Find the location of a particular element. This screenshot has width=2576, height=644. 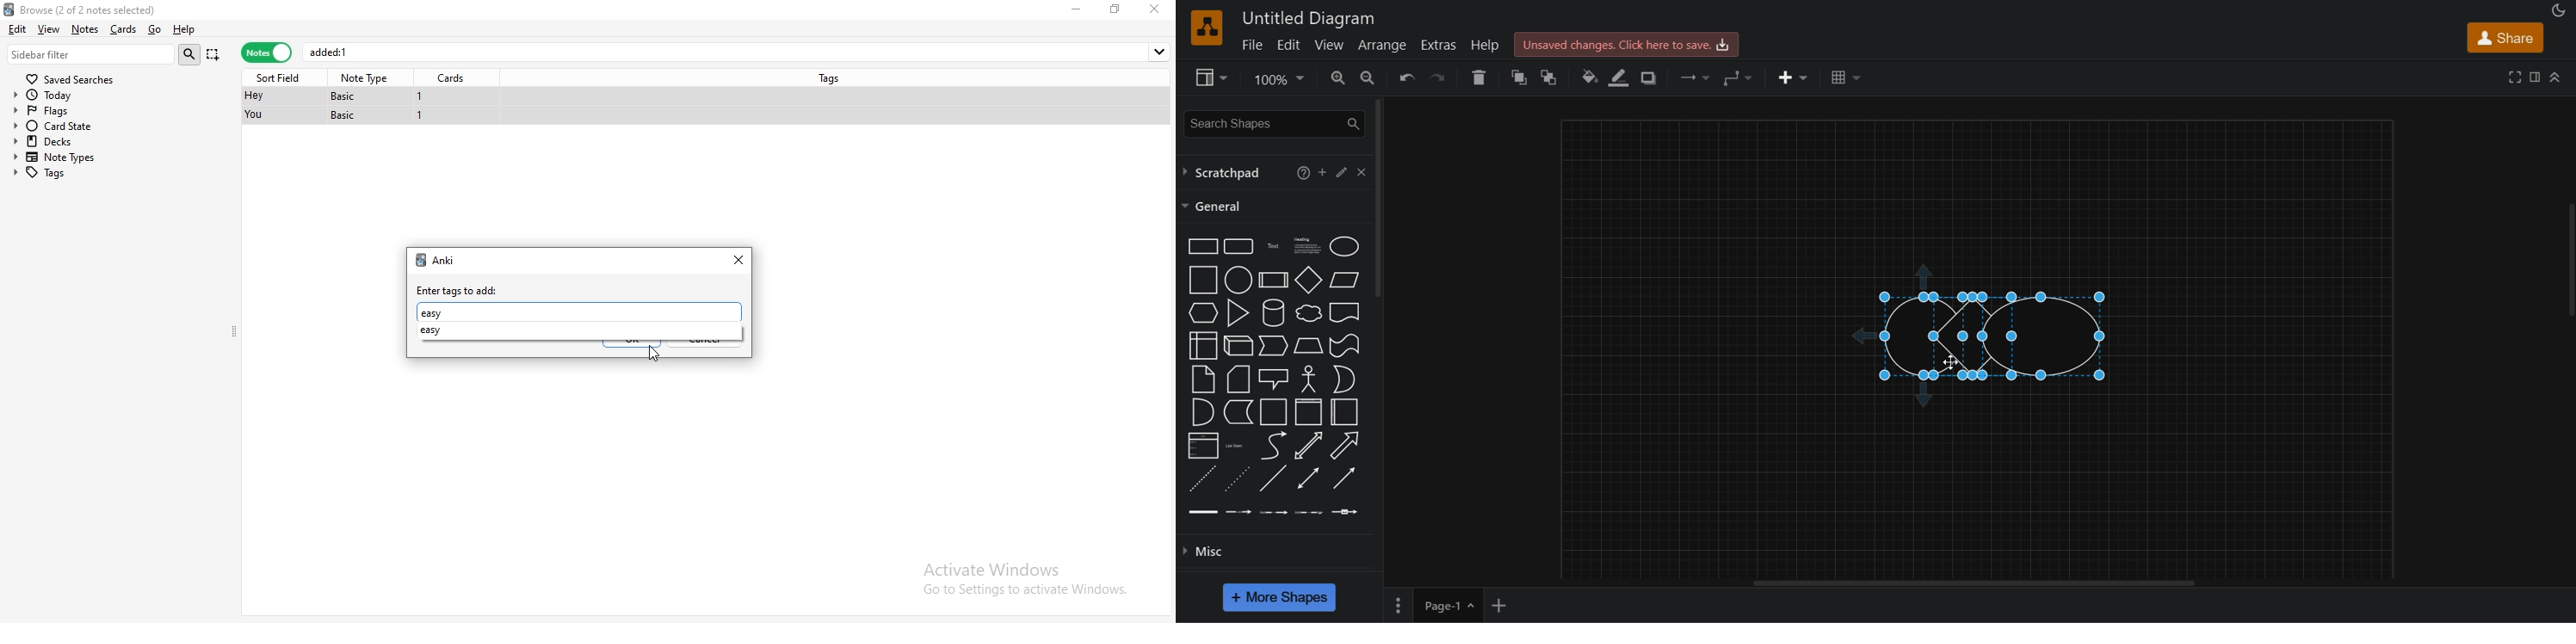

line is located at coordinates (1272, 478).